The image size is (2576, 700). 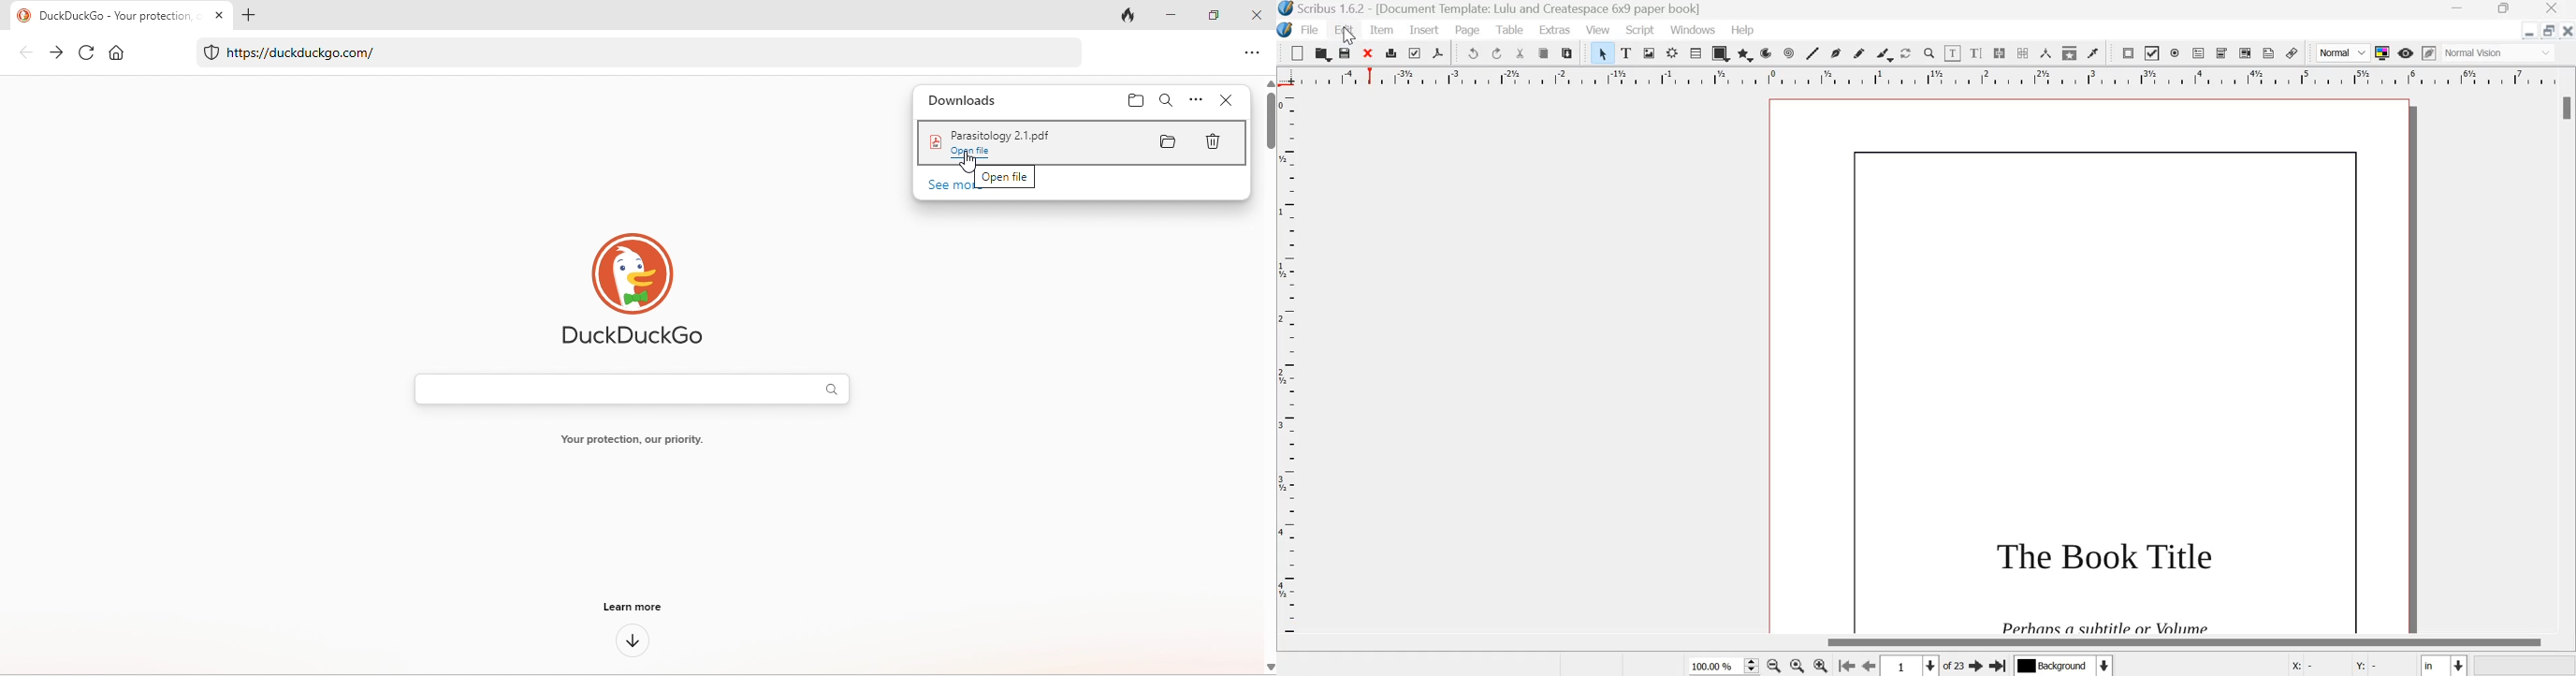 I want to click on delete, so click(x=1212, y=142).